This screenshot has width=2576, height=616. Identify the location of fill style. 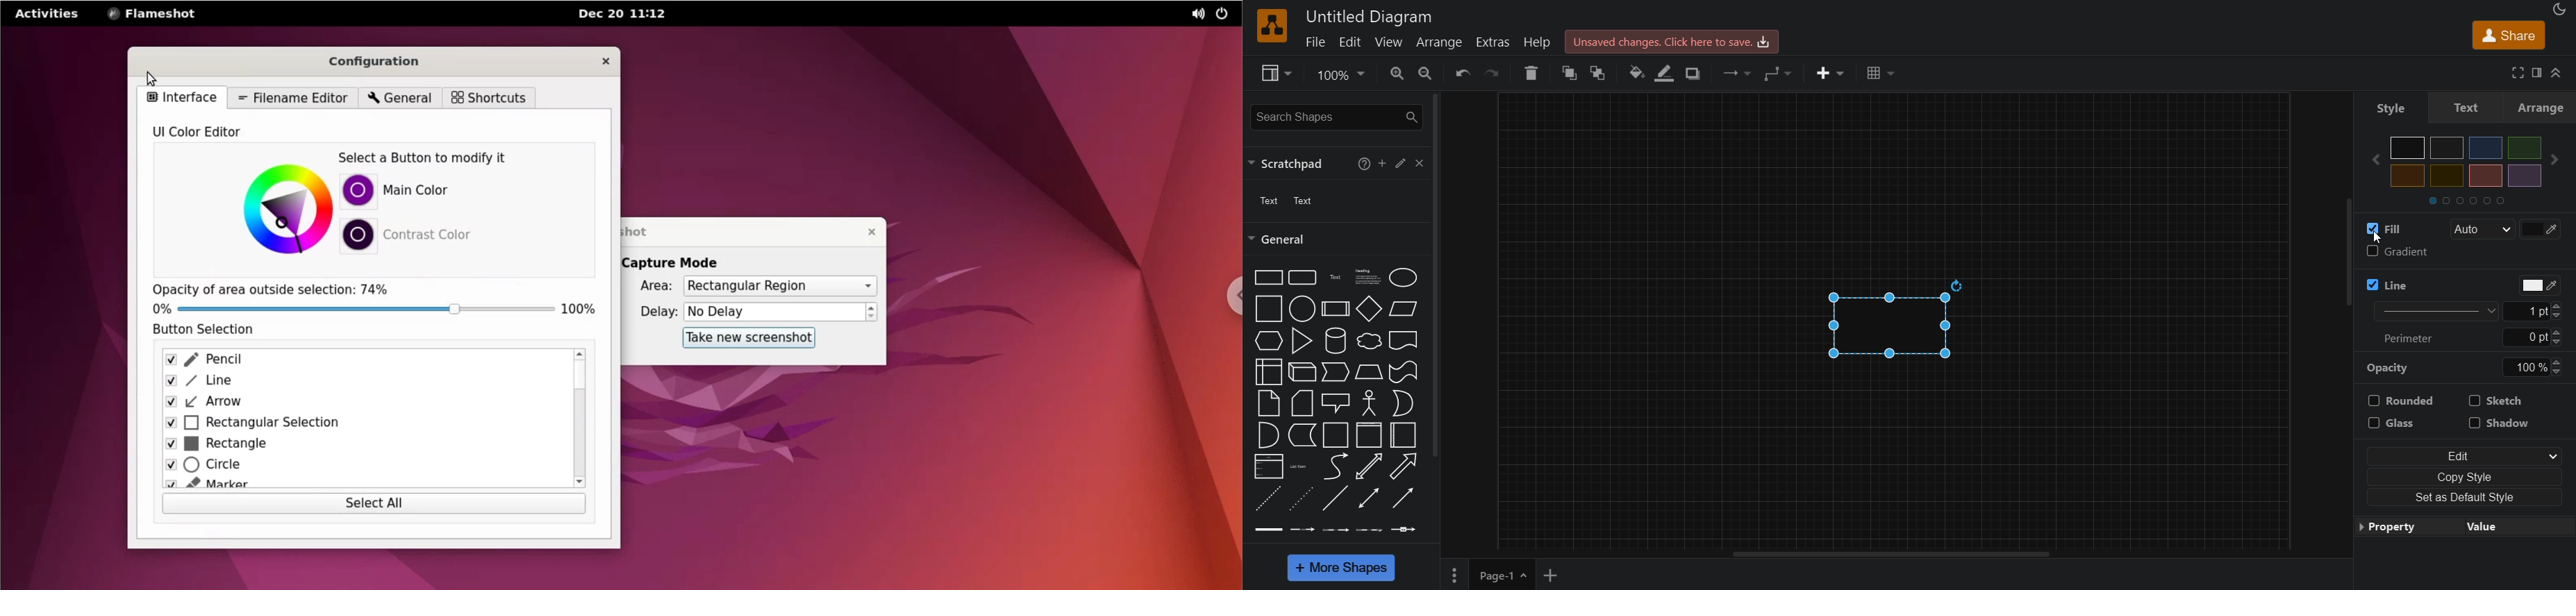
(2481, 229).